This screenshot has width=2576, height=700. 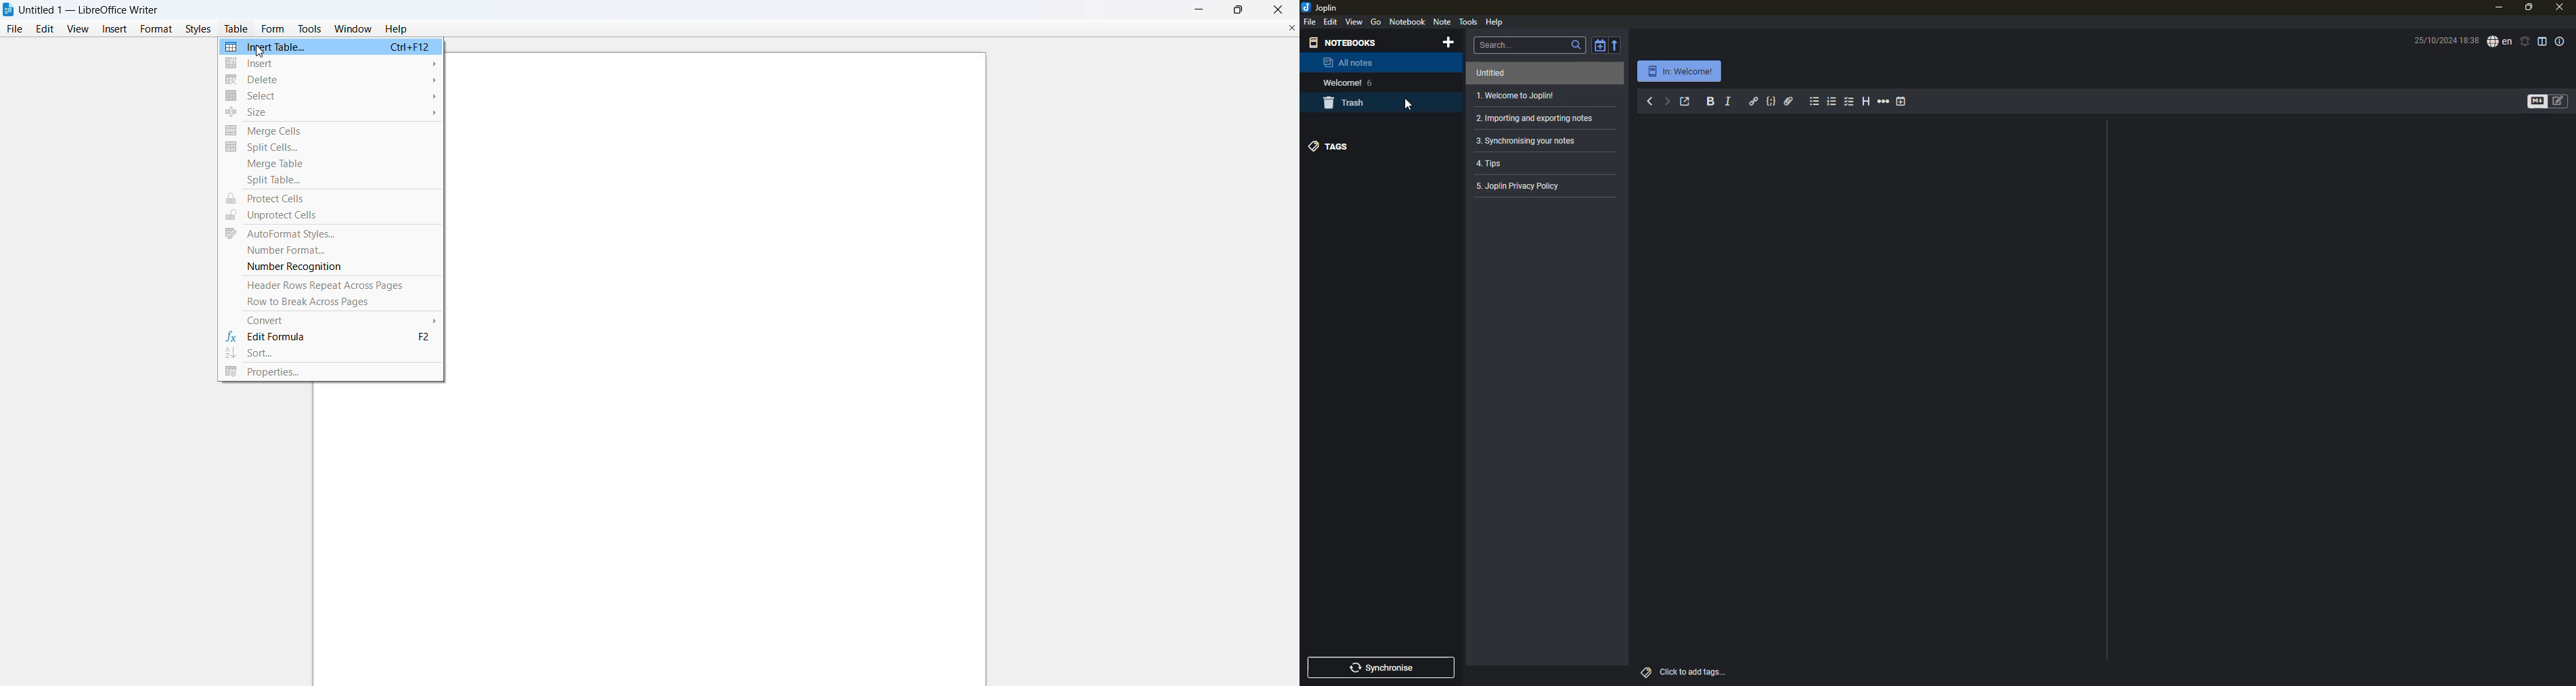 I want to click on sort, so click(x=331, y=355).